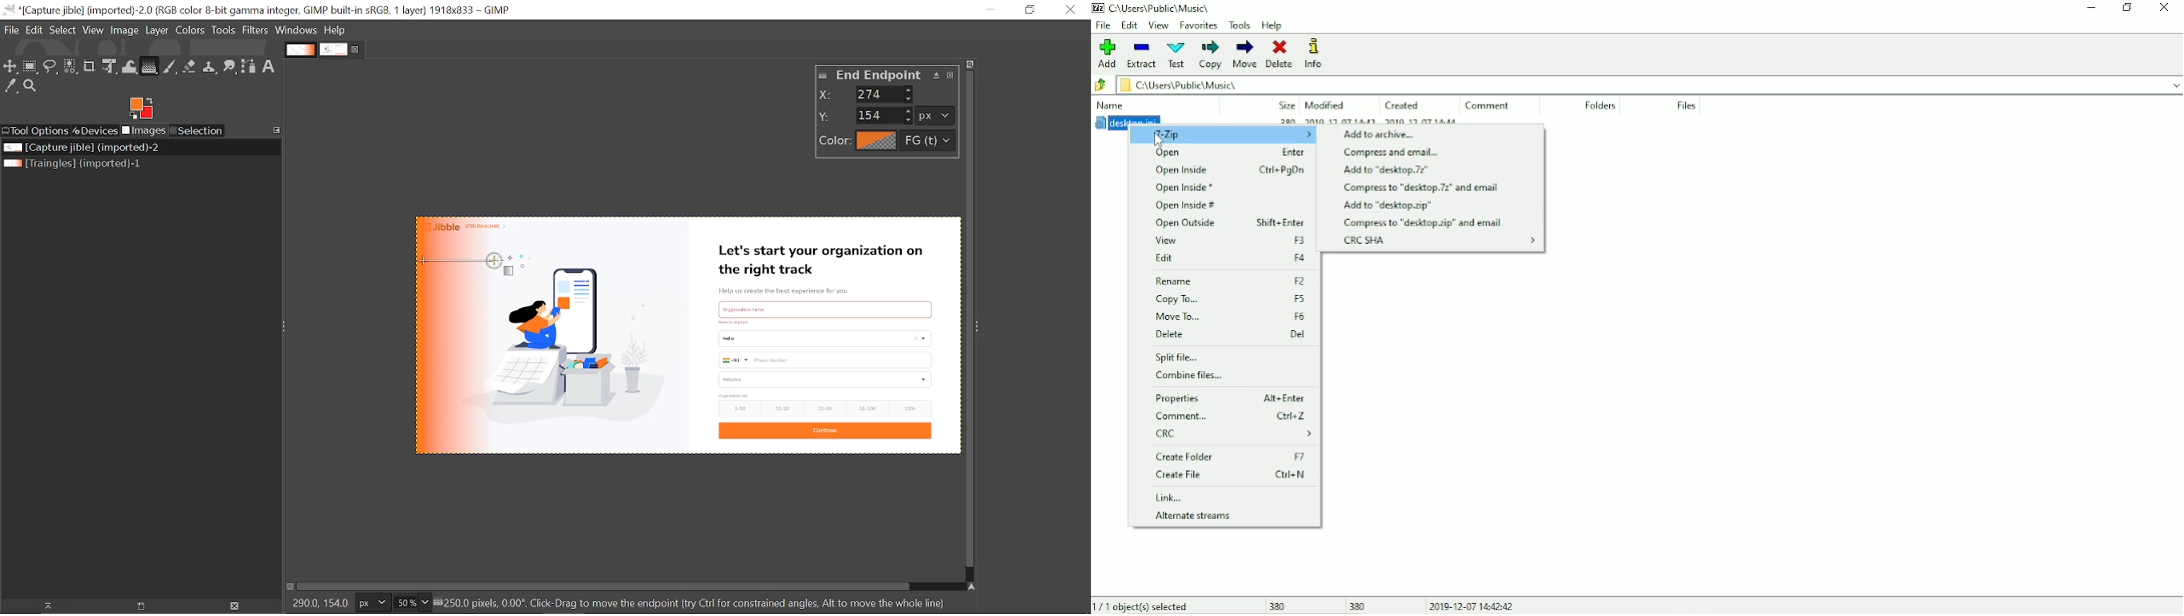  I want to click on 250.0 pixels, 000", Click-Drag to move the endpoint (f, so click(698, 603).